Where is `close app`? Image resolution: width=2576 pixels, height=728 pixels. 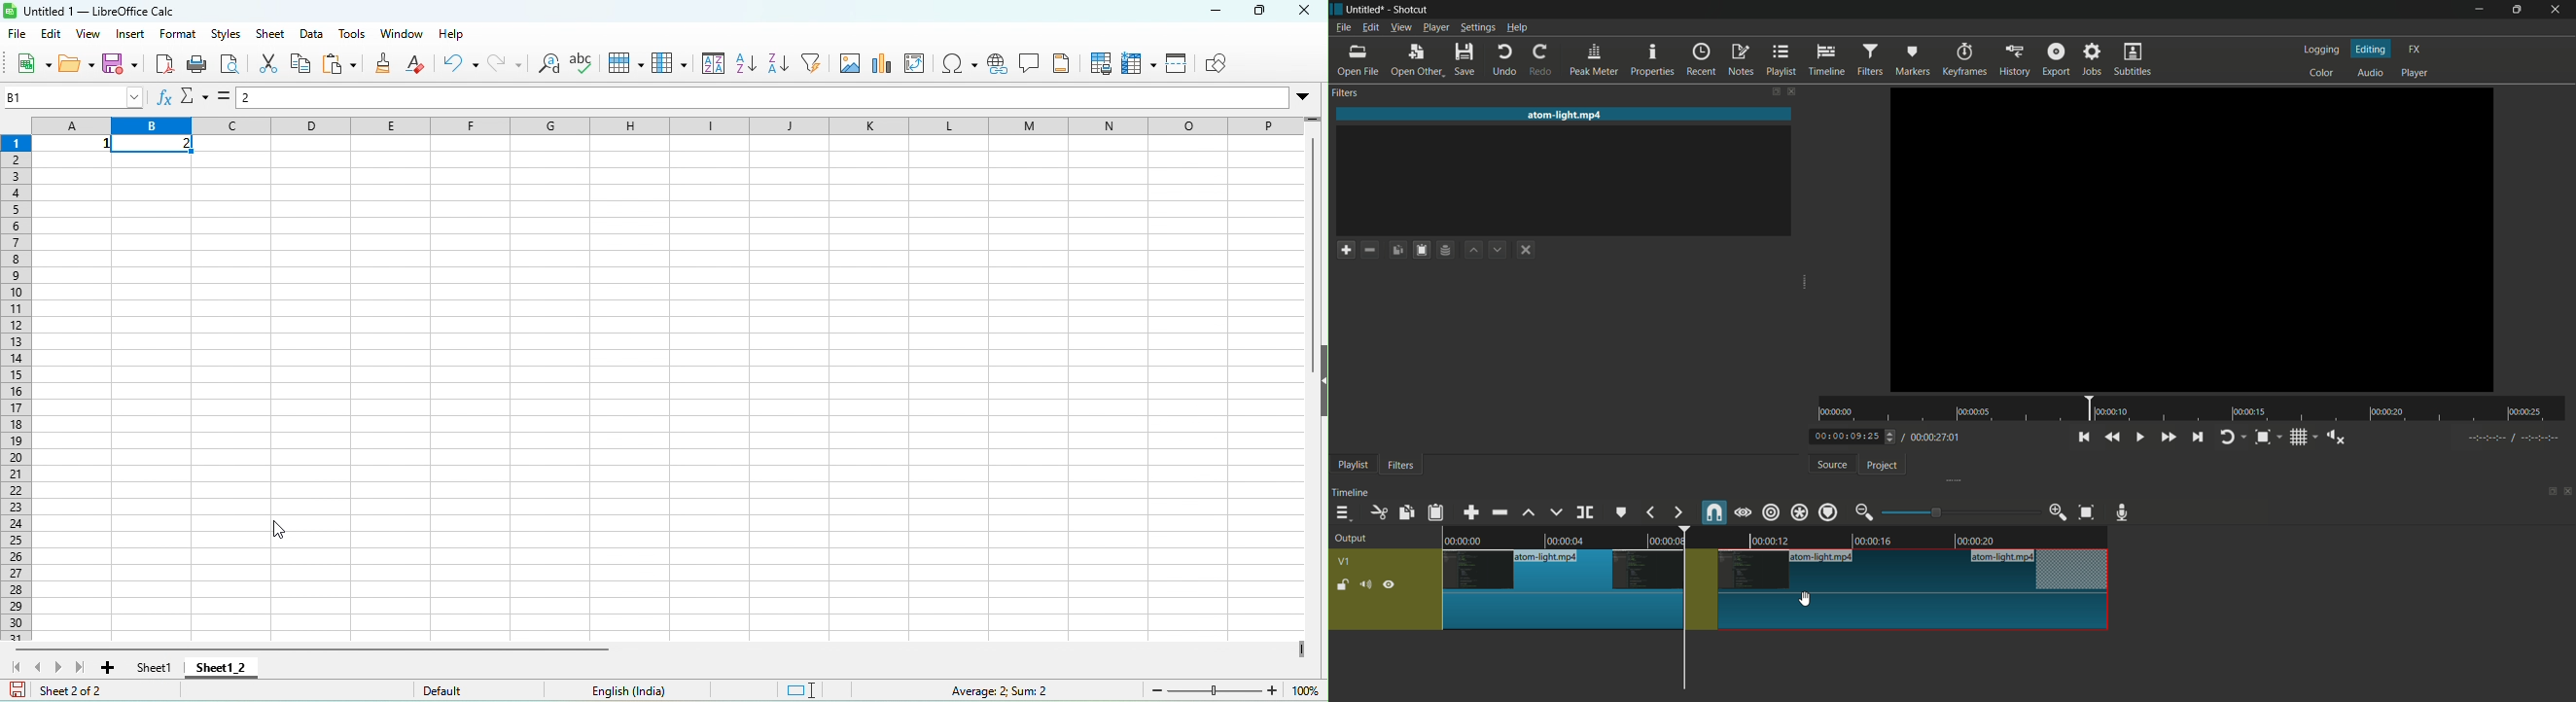
close app is located at coordinates (2560, 10).